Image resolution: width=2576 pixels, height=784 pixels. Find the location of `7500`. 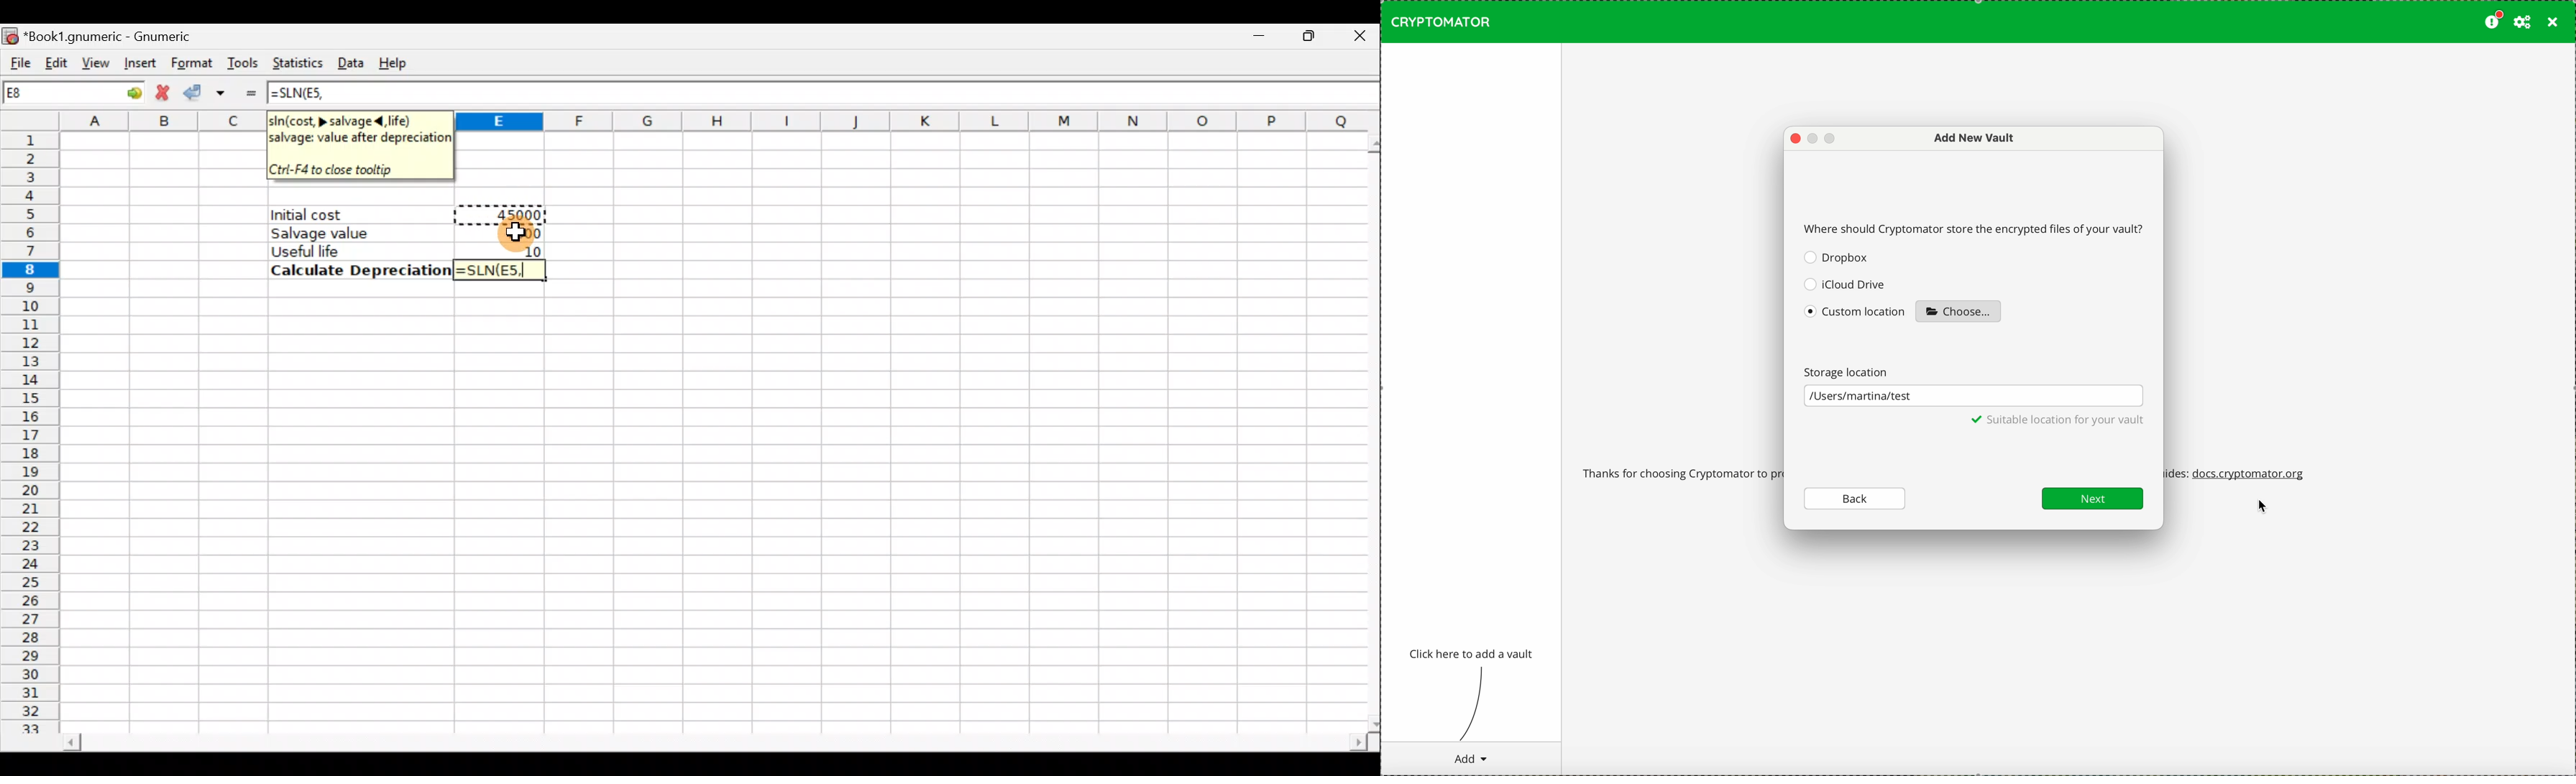

7500 is located at coordinates (517, 233).